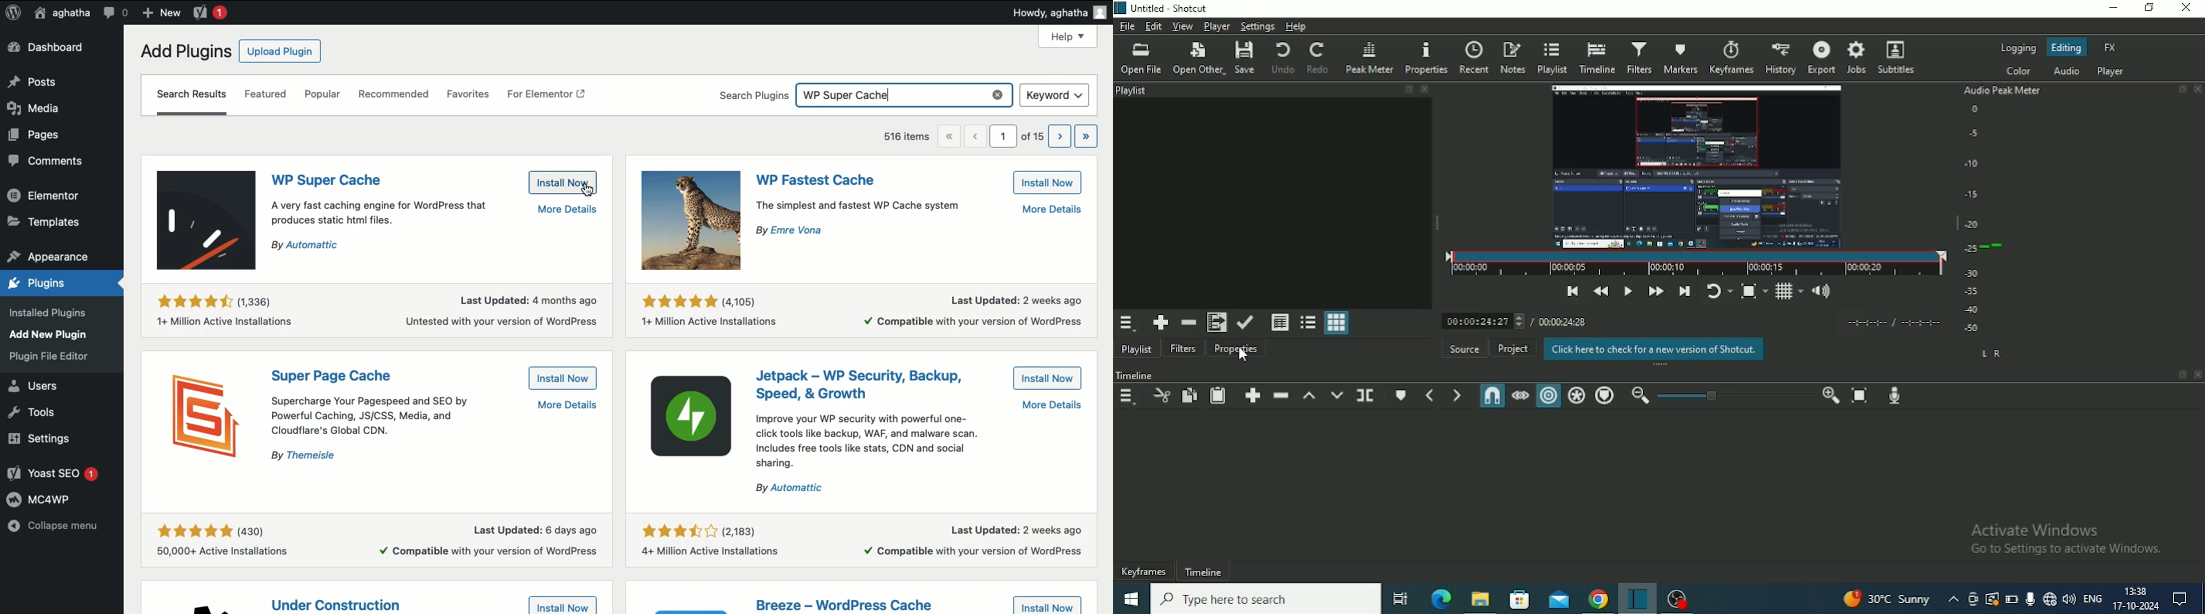 Image resolution: width=2212 pixels, height=616 pixels. What do you see at coordinates (1676, 599) in the screenshot?
I see `OBS Studio` at bounding box center [1676, 599].